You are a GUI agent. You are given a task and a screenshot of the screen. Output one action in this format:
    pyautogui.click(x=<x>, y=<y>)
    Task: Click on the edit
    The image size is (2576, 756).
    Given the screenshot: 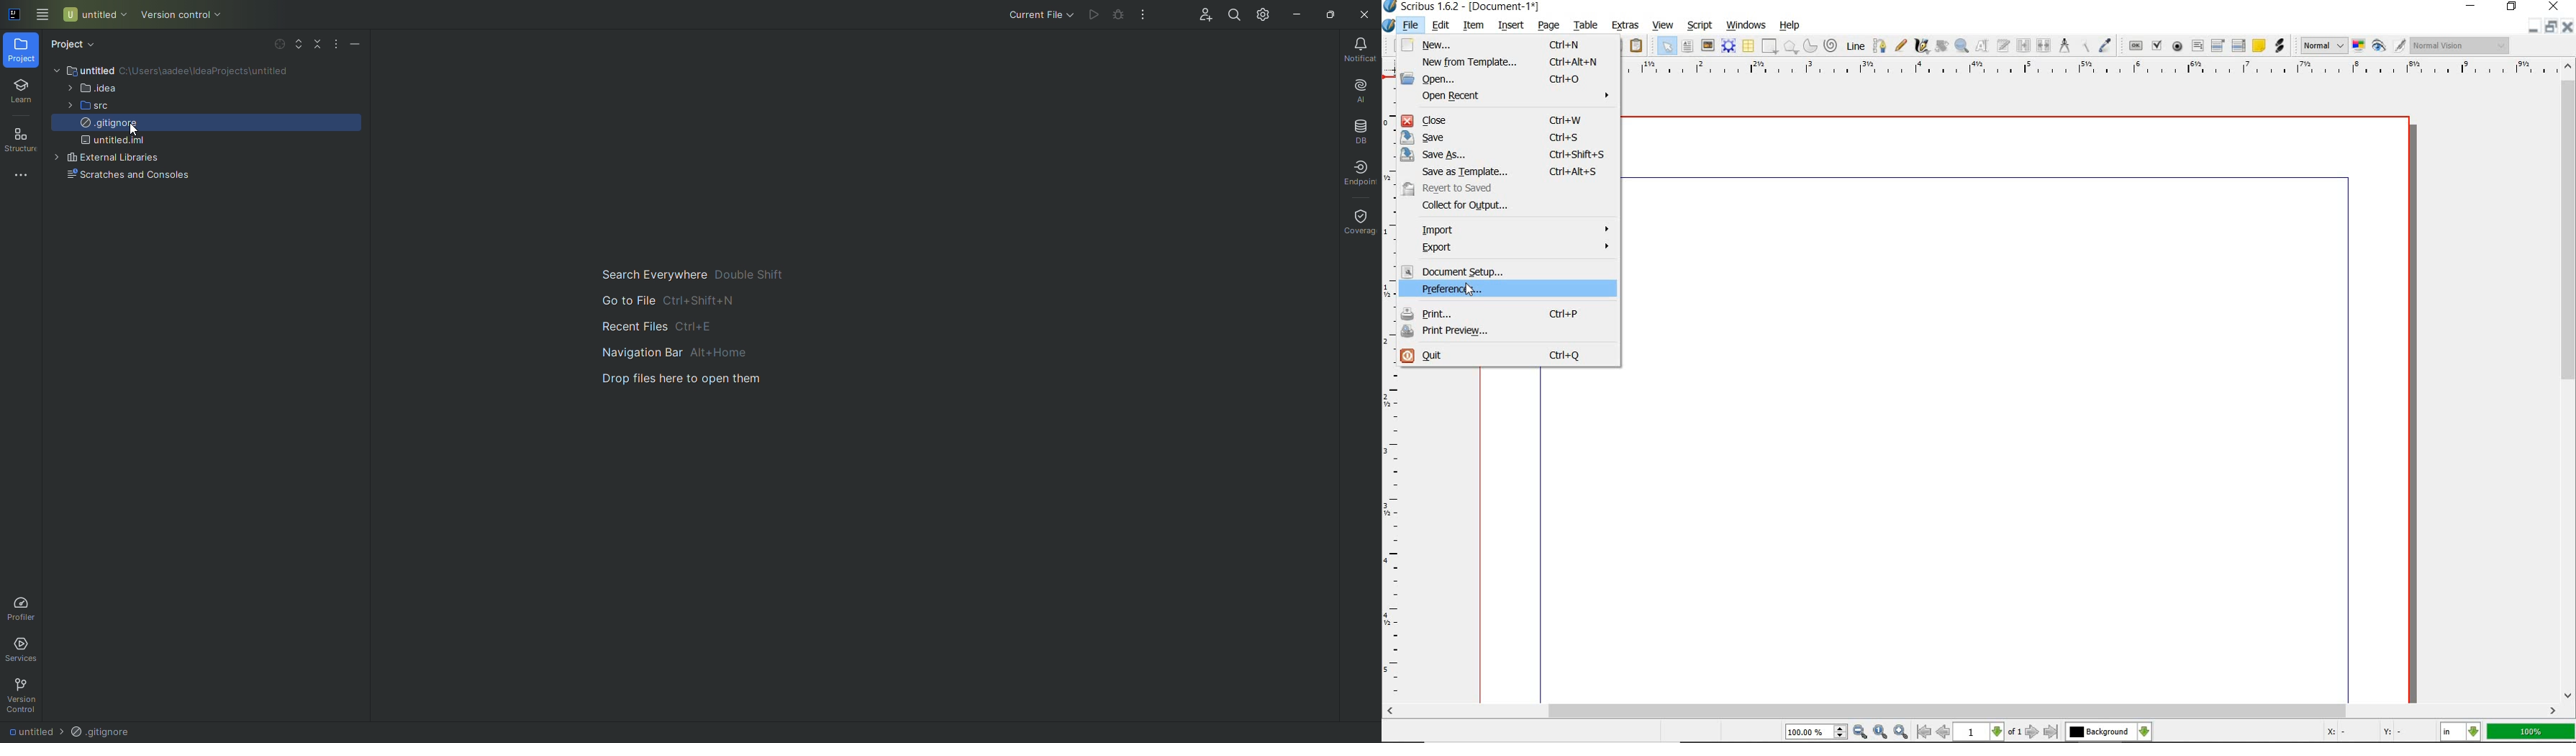 What is the action you would take?
    pyautogui.click(x=1442, y=25)
    